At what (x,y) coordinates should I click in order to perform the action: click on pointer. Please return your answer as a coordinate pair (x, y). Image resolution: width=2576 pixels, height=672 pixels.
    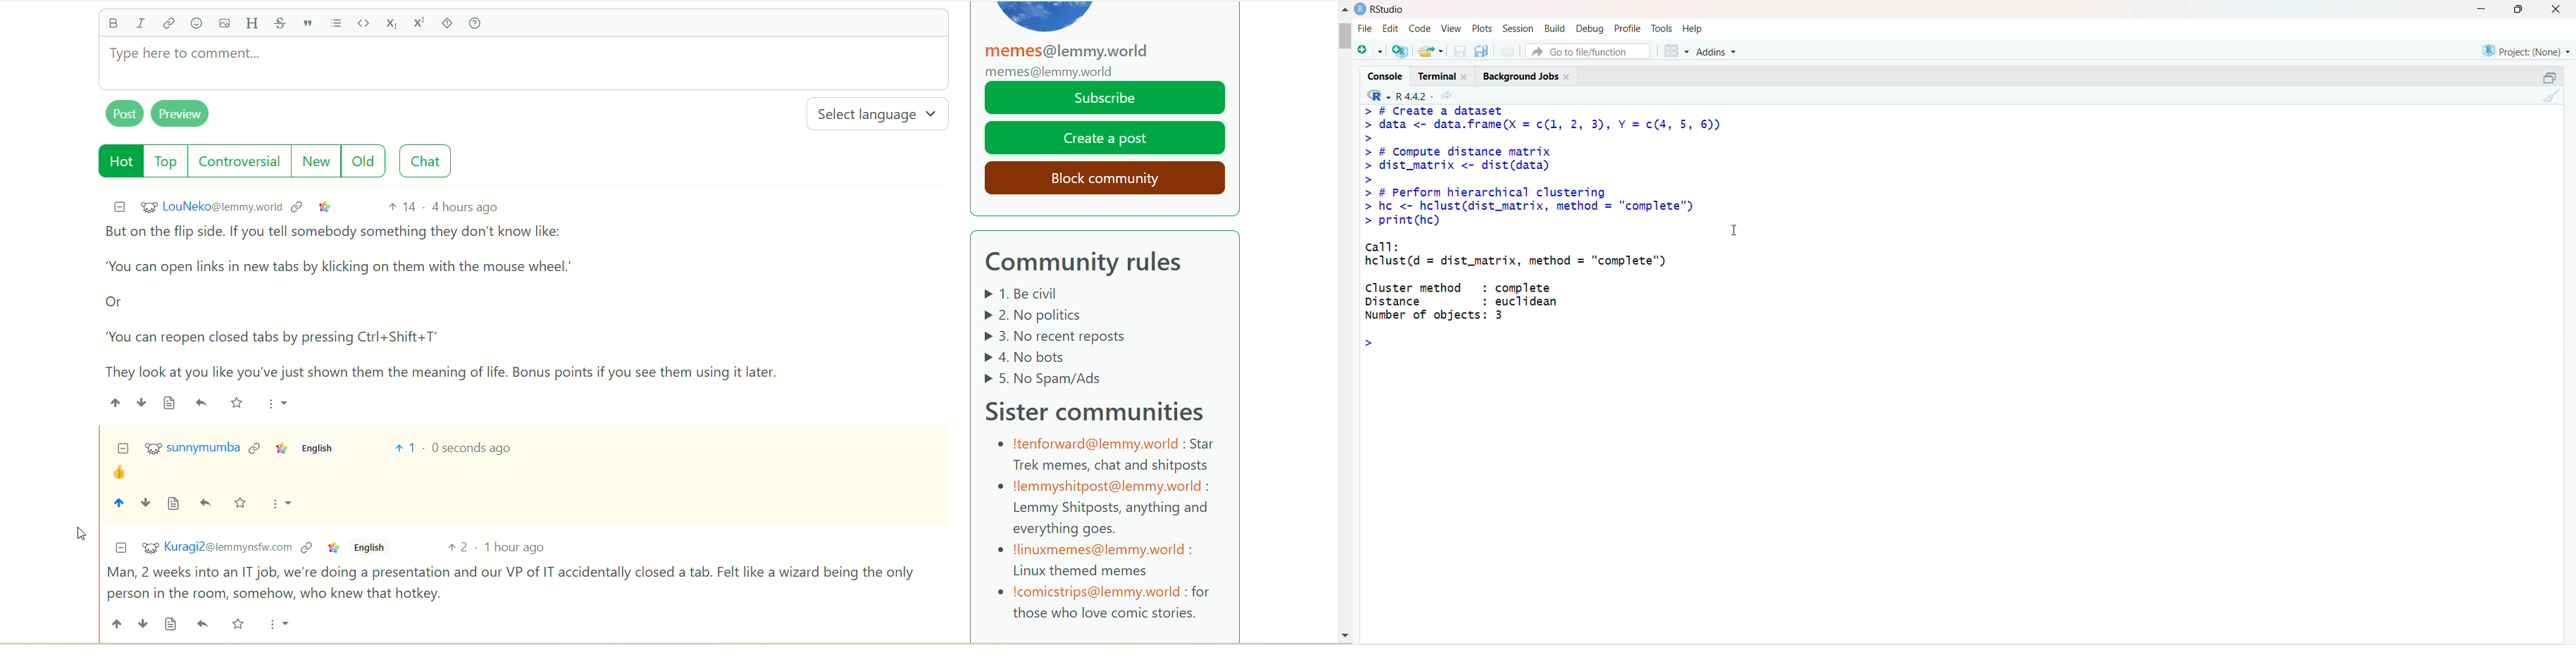
    Looking at the image, I should click on (79, 531).